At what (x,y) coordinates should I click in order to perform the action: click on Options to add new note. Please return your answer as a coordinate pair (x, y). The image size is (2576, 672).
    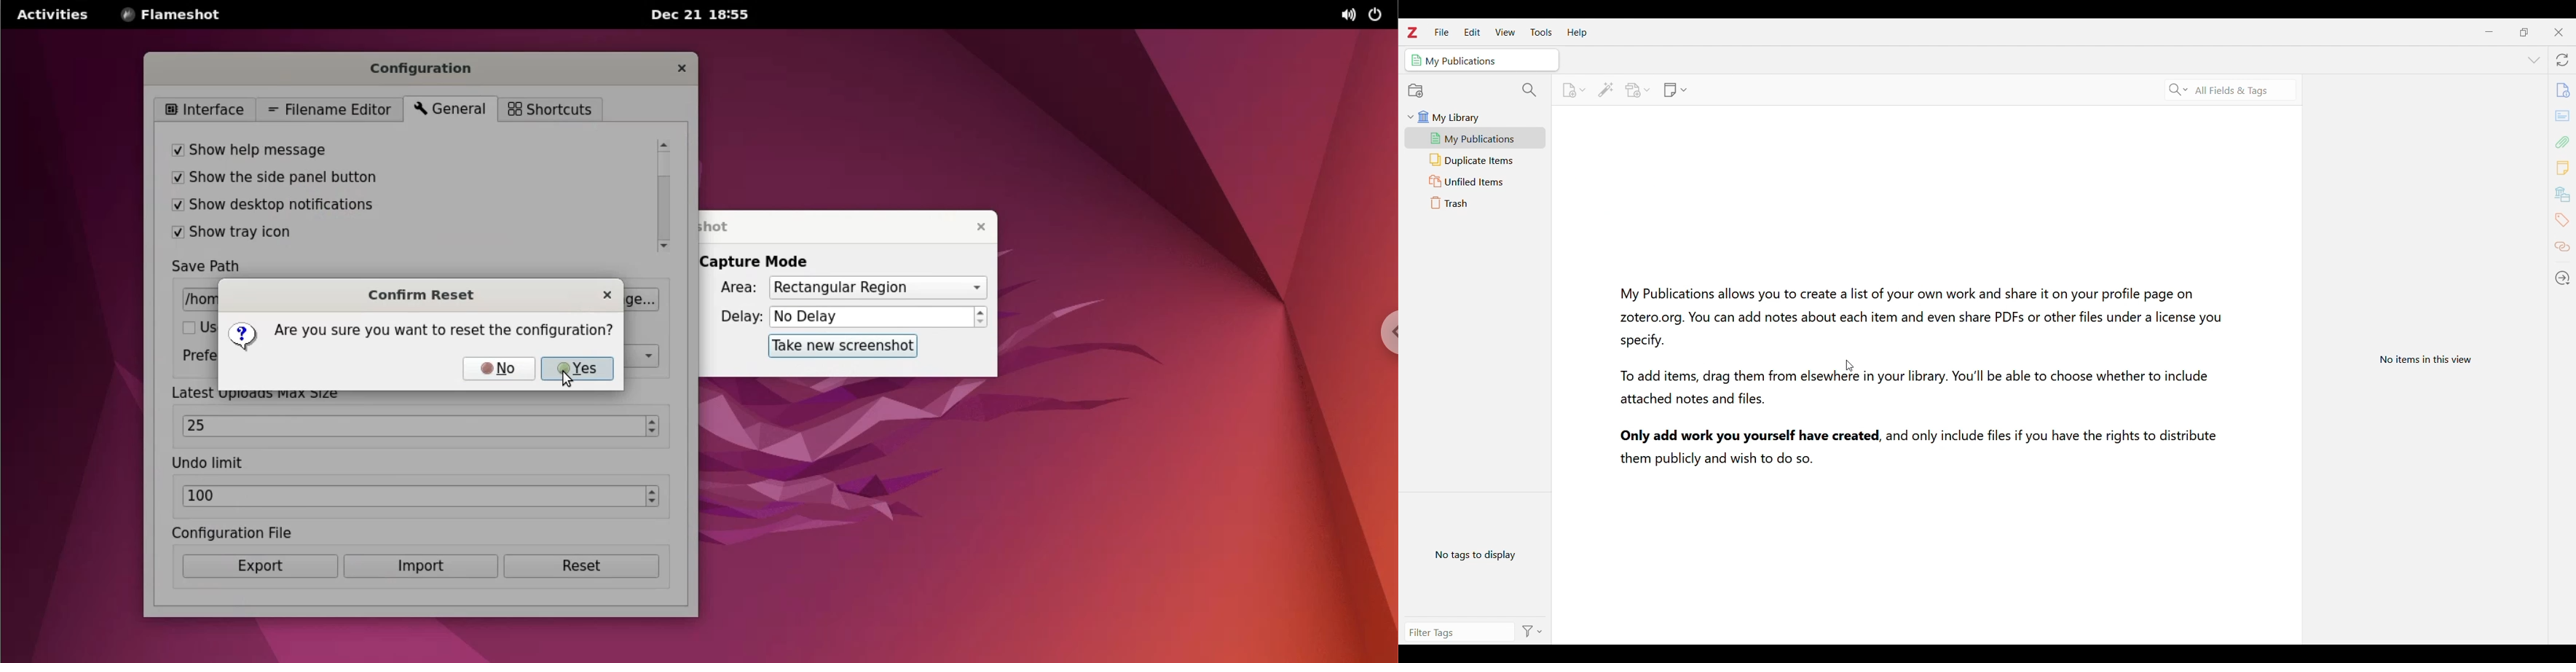
    Looking at the image, I should click on (1676, 90).